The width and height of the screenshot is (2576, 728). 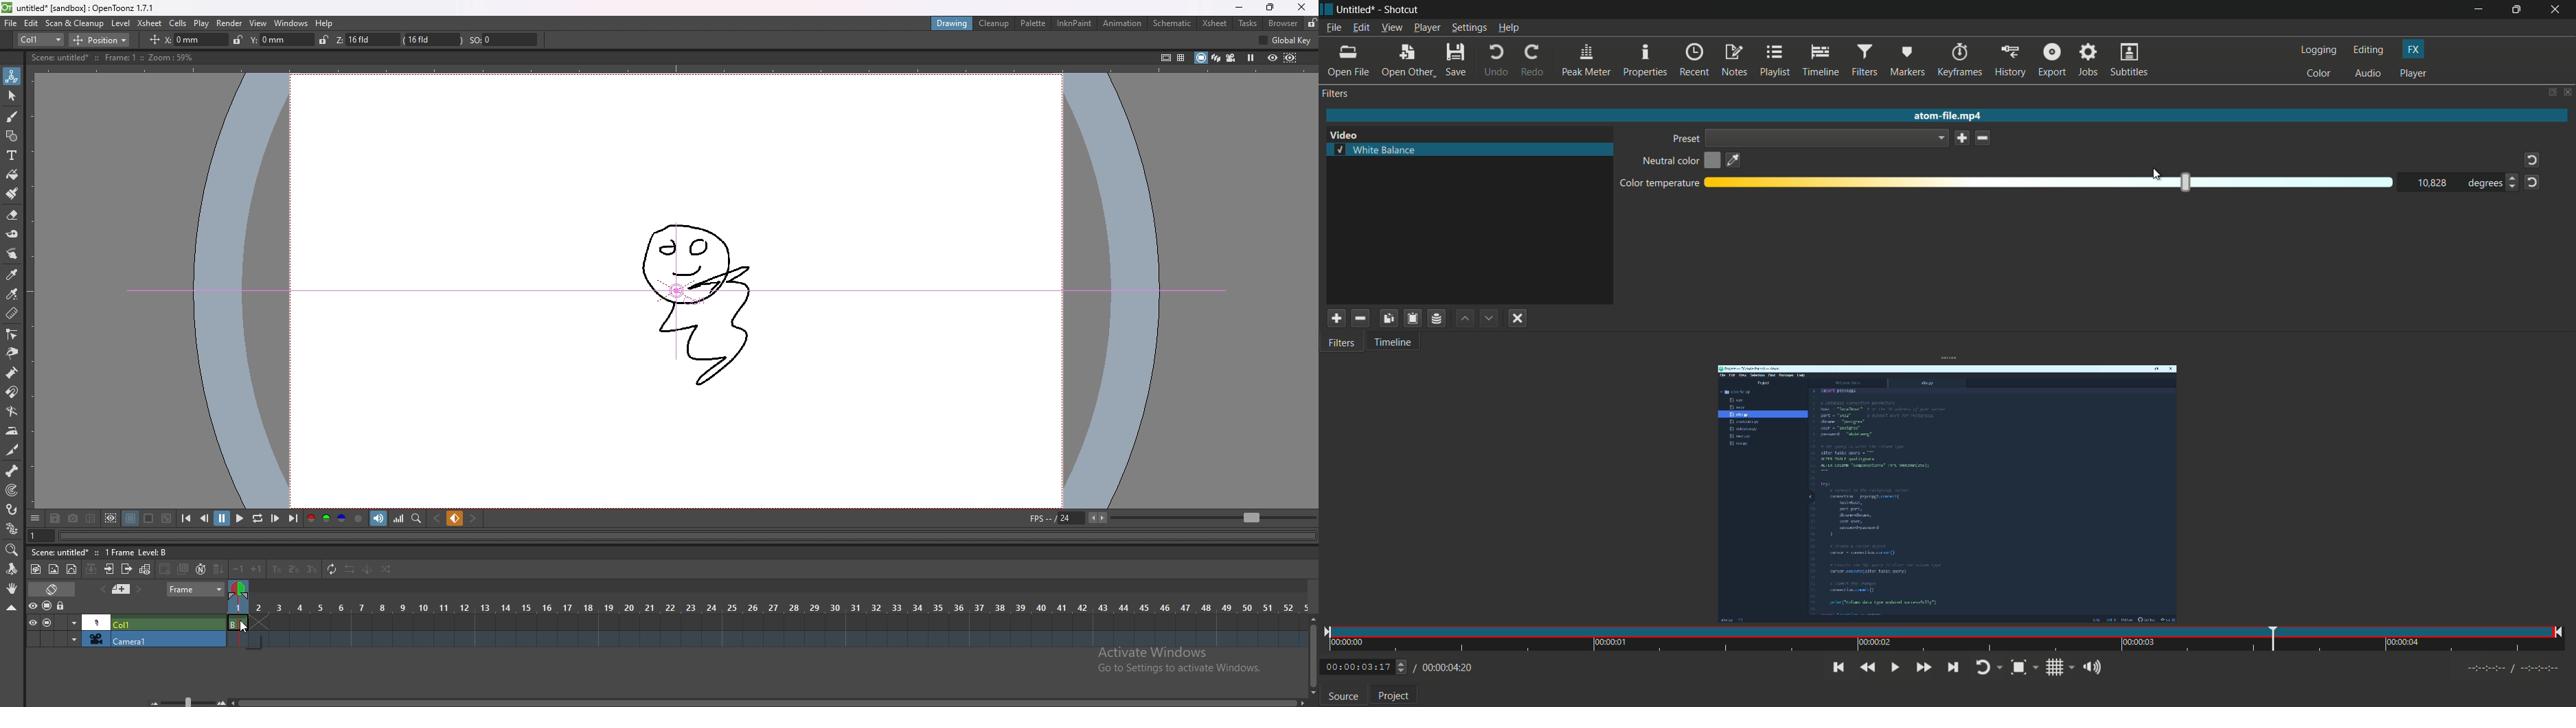 I want to click on skip to previous point, so click(x=1836, y=666).